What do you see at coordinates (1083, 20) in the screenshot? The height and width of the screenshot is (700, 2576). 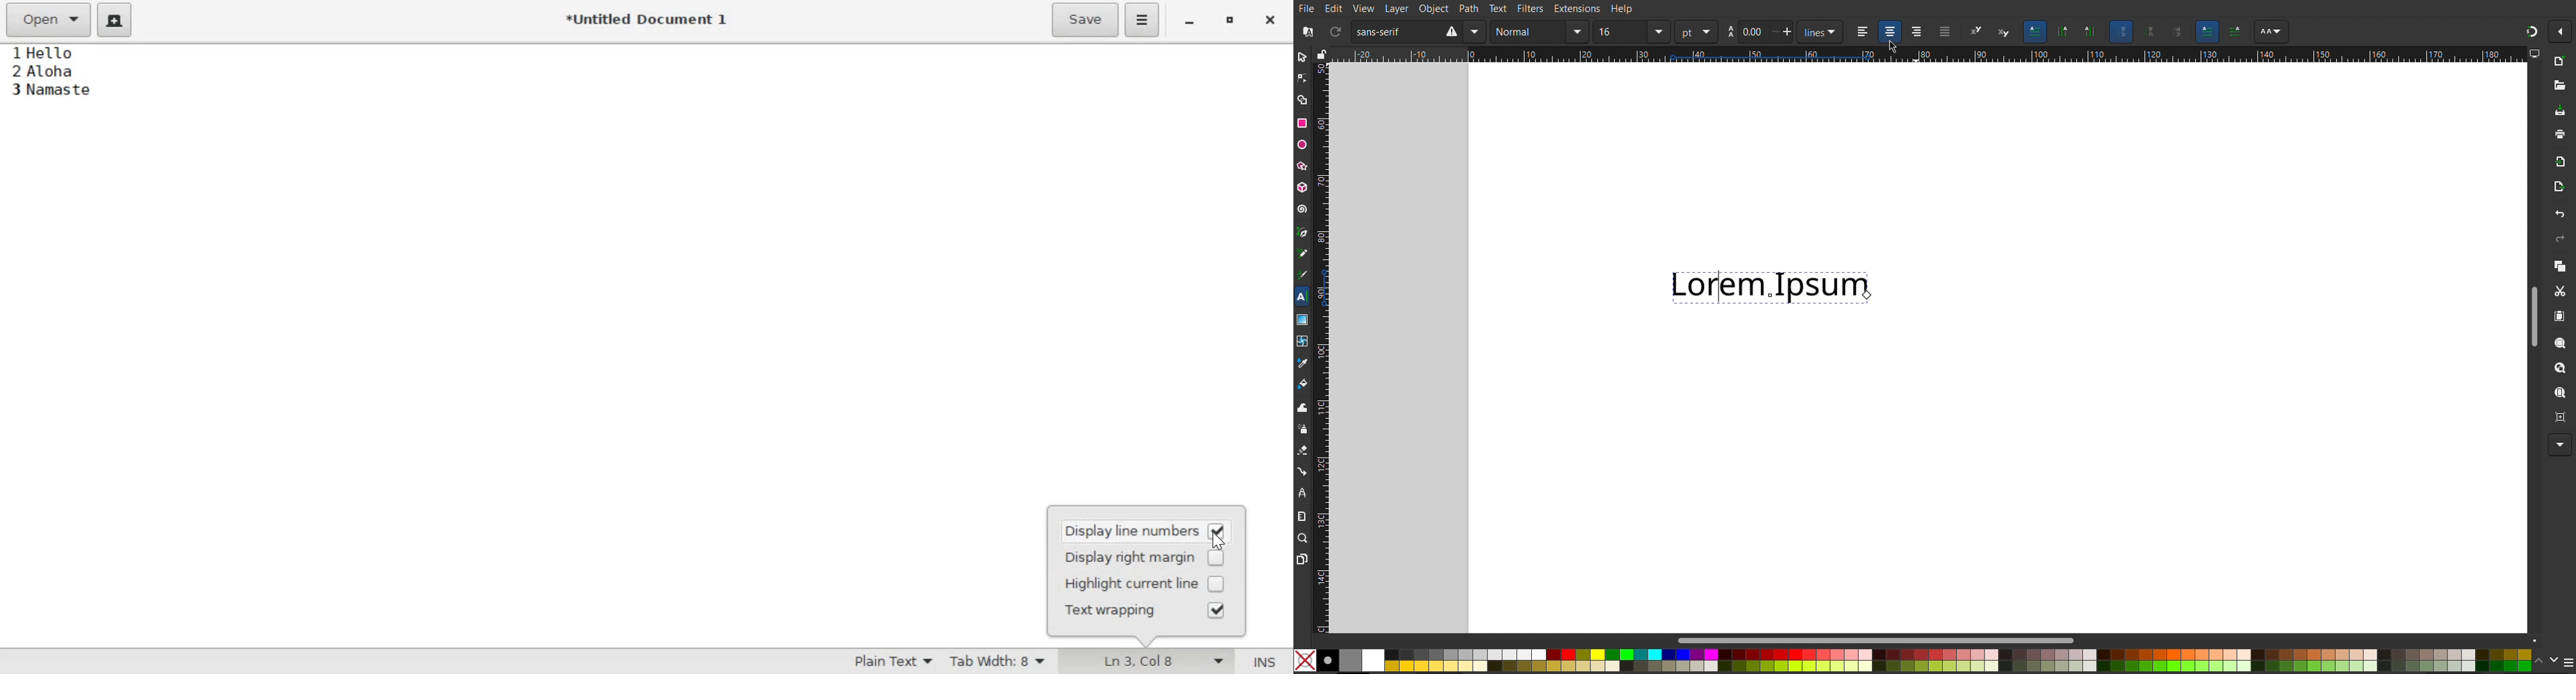 I see `Save` at bounding box center [1083, 20].